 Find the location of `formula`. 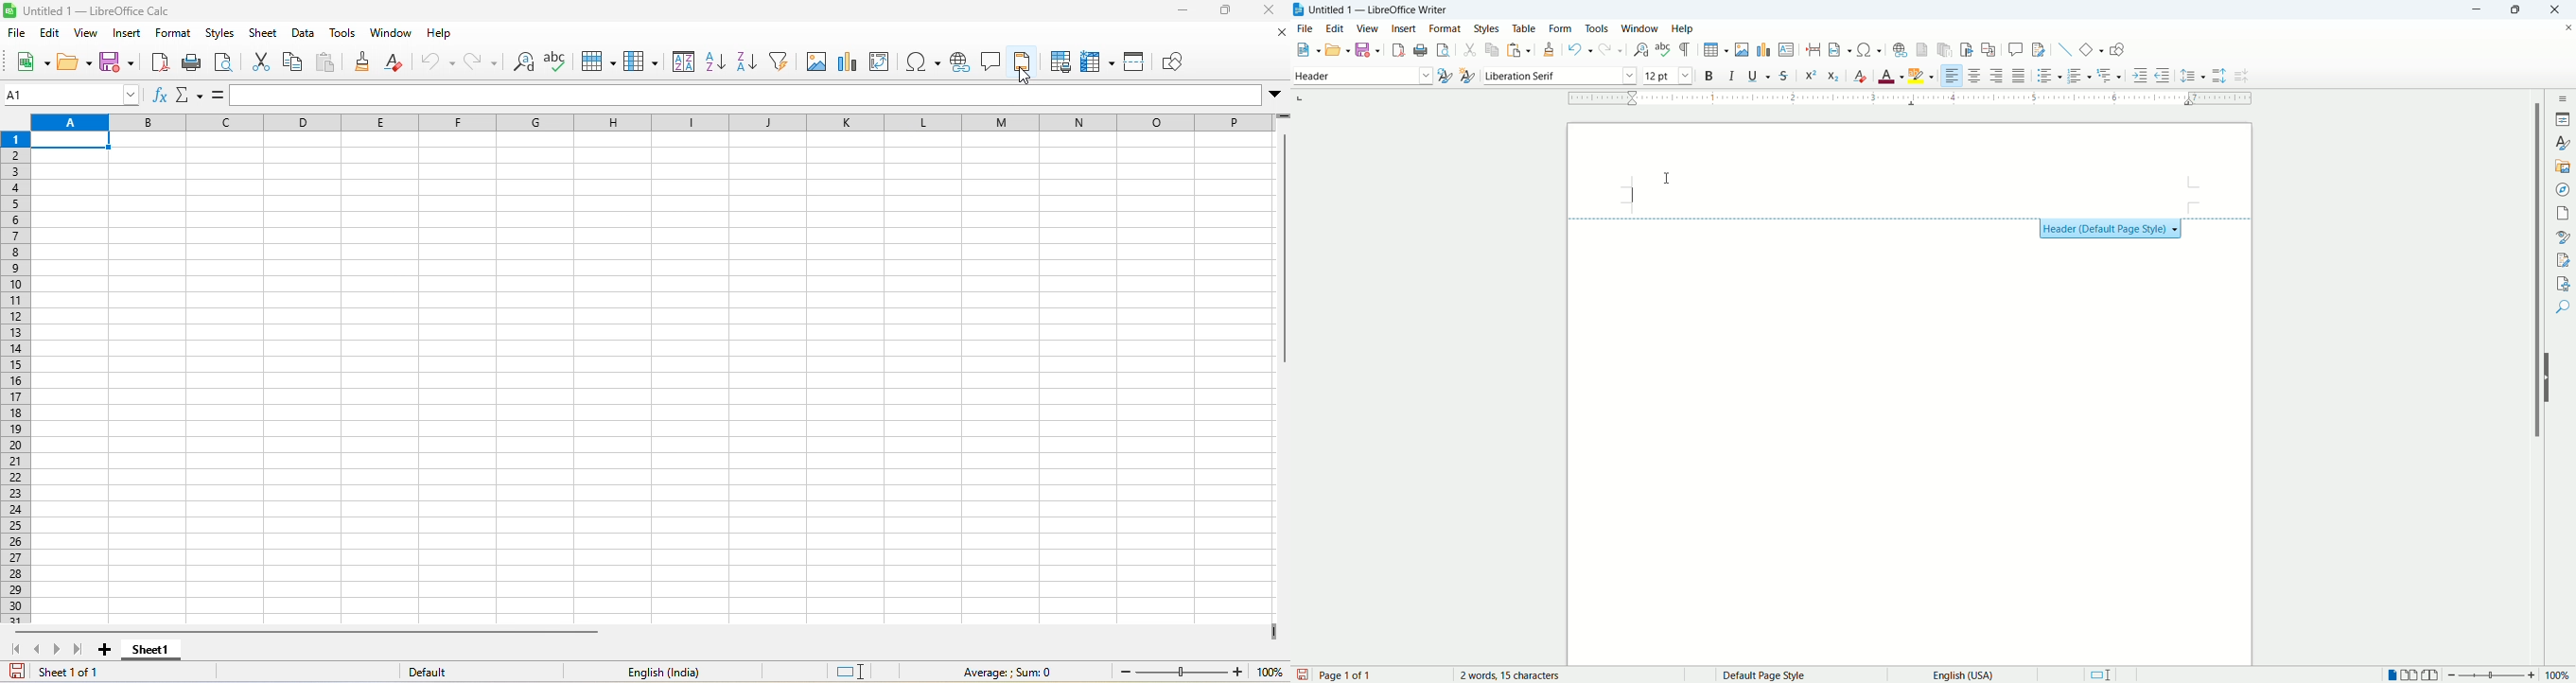

formula is located at coordinates (219, 94).